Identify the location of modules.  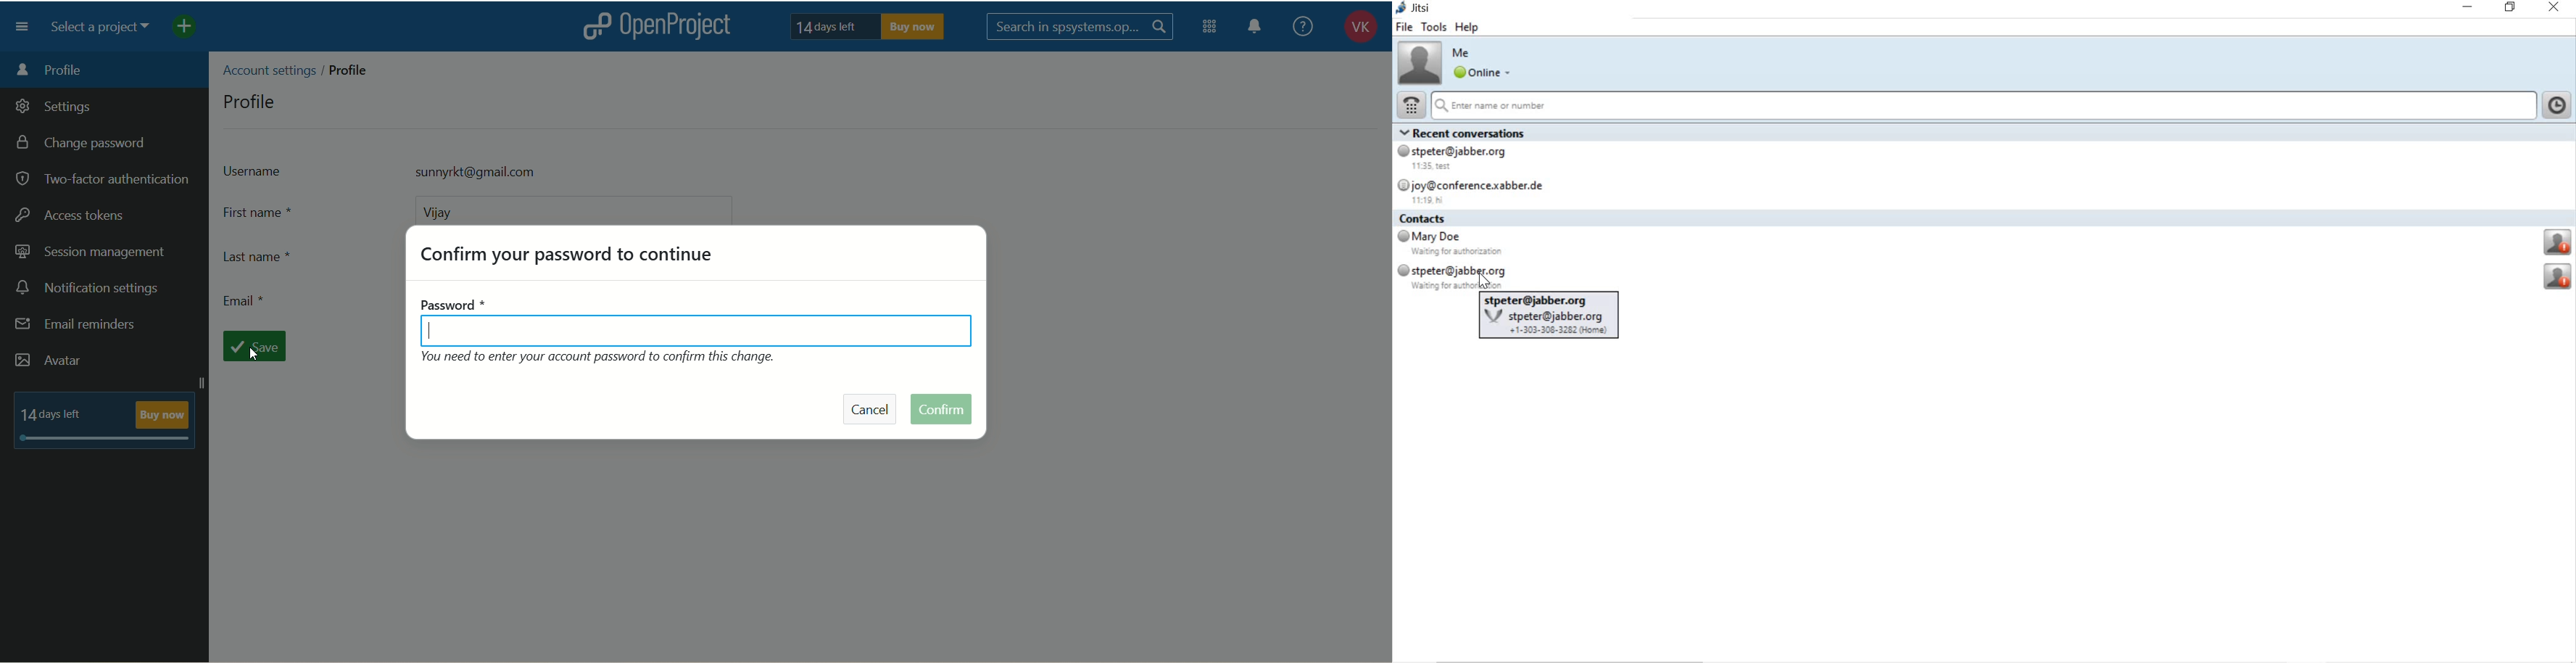
(1211, 30).